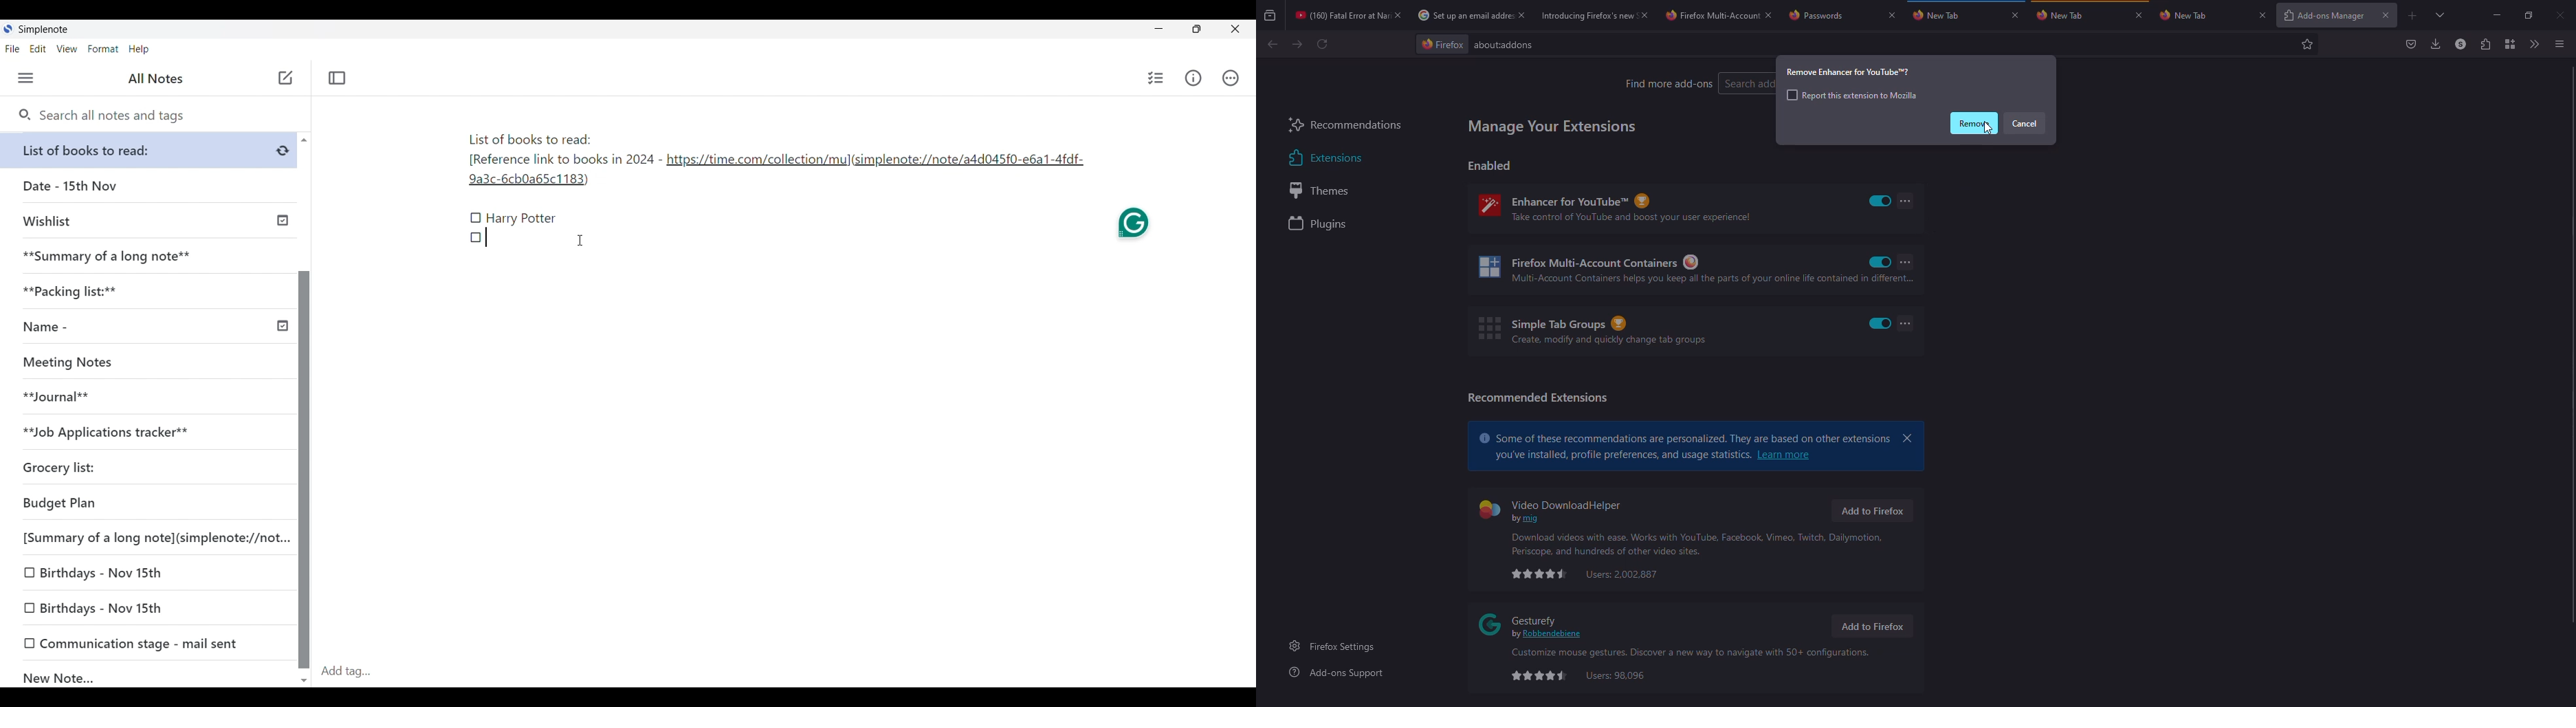 The image size is (2576, 728). Describe the element at coordinates (1270, 15) in the screenshot. I see `view recent` at that location.